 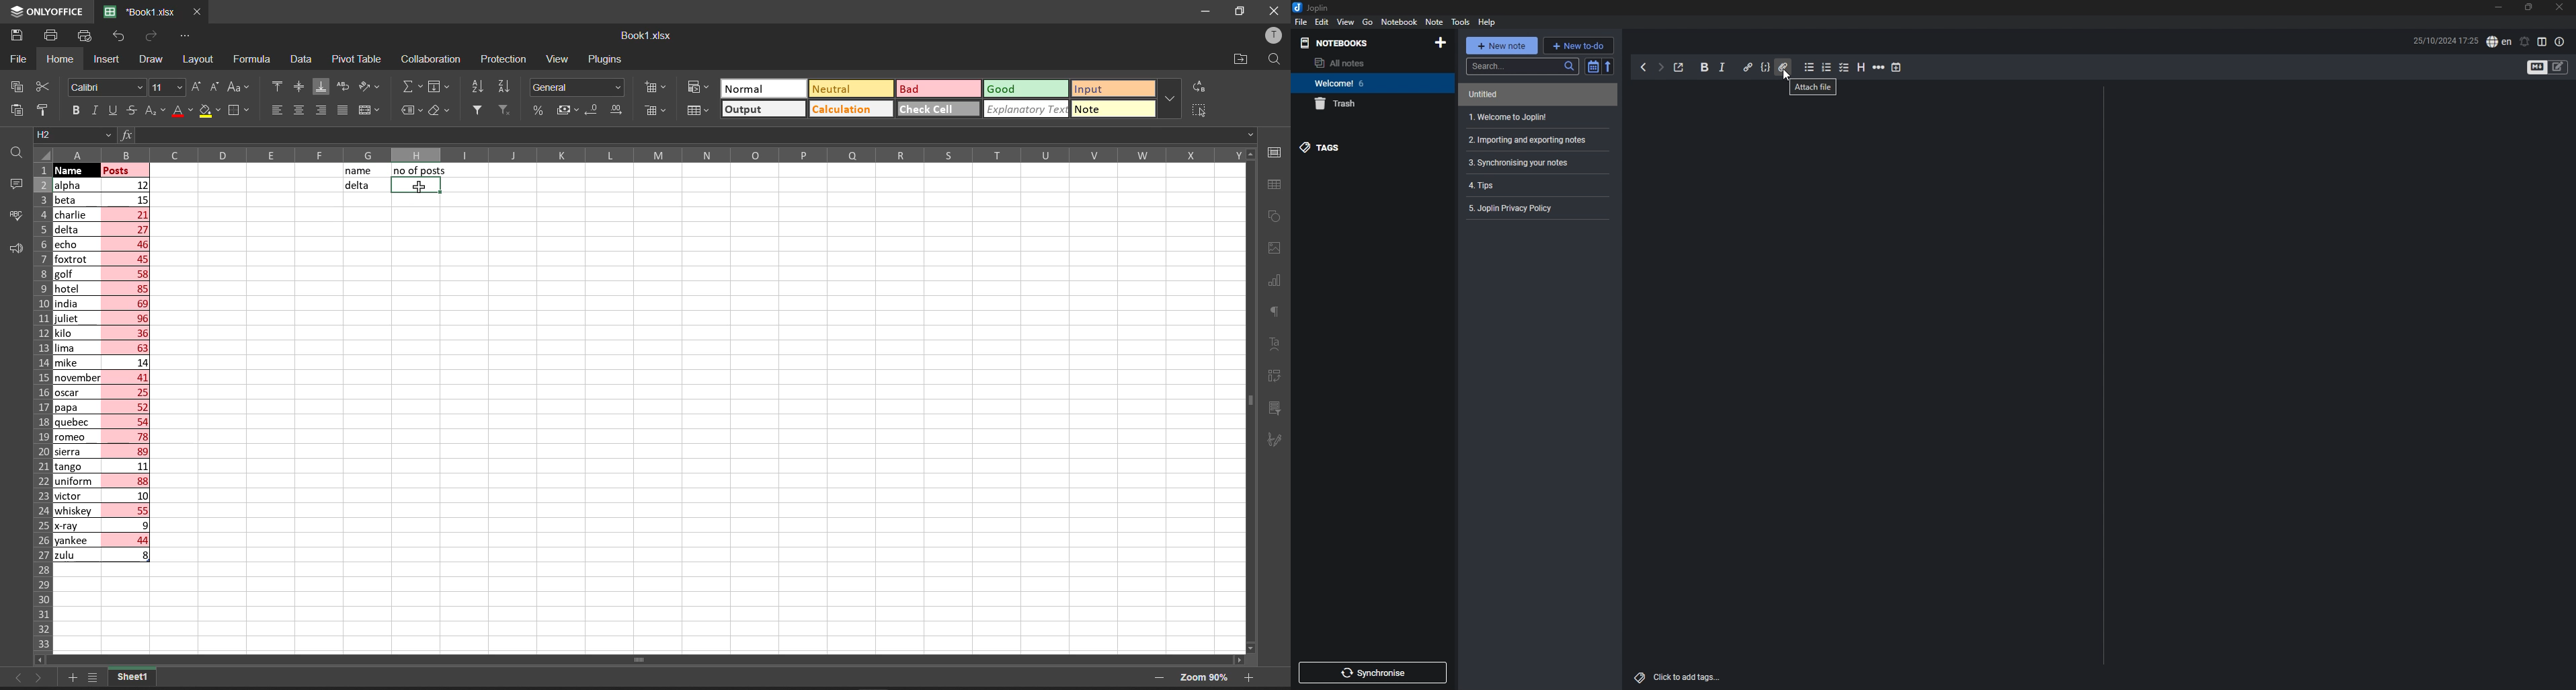 What do you see at coordinates (504, 109) in the screenshot?
I see `clear filters` at bounding box center [504, 109].